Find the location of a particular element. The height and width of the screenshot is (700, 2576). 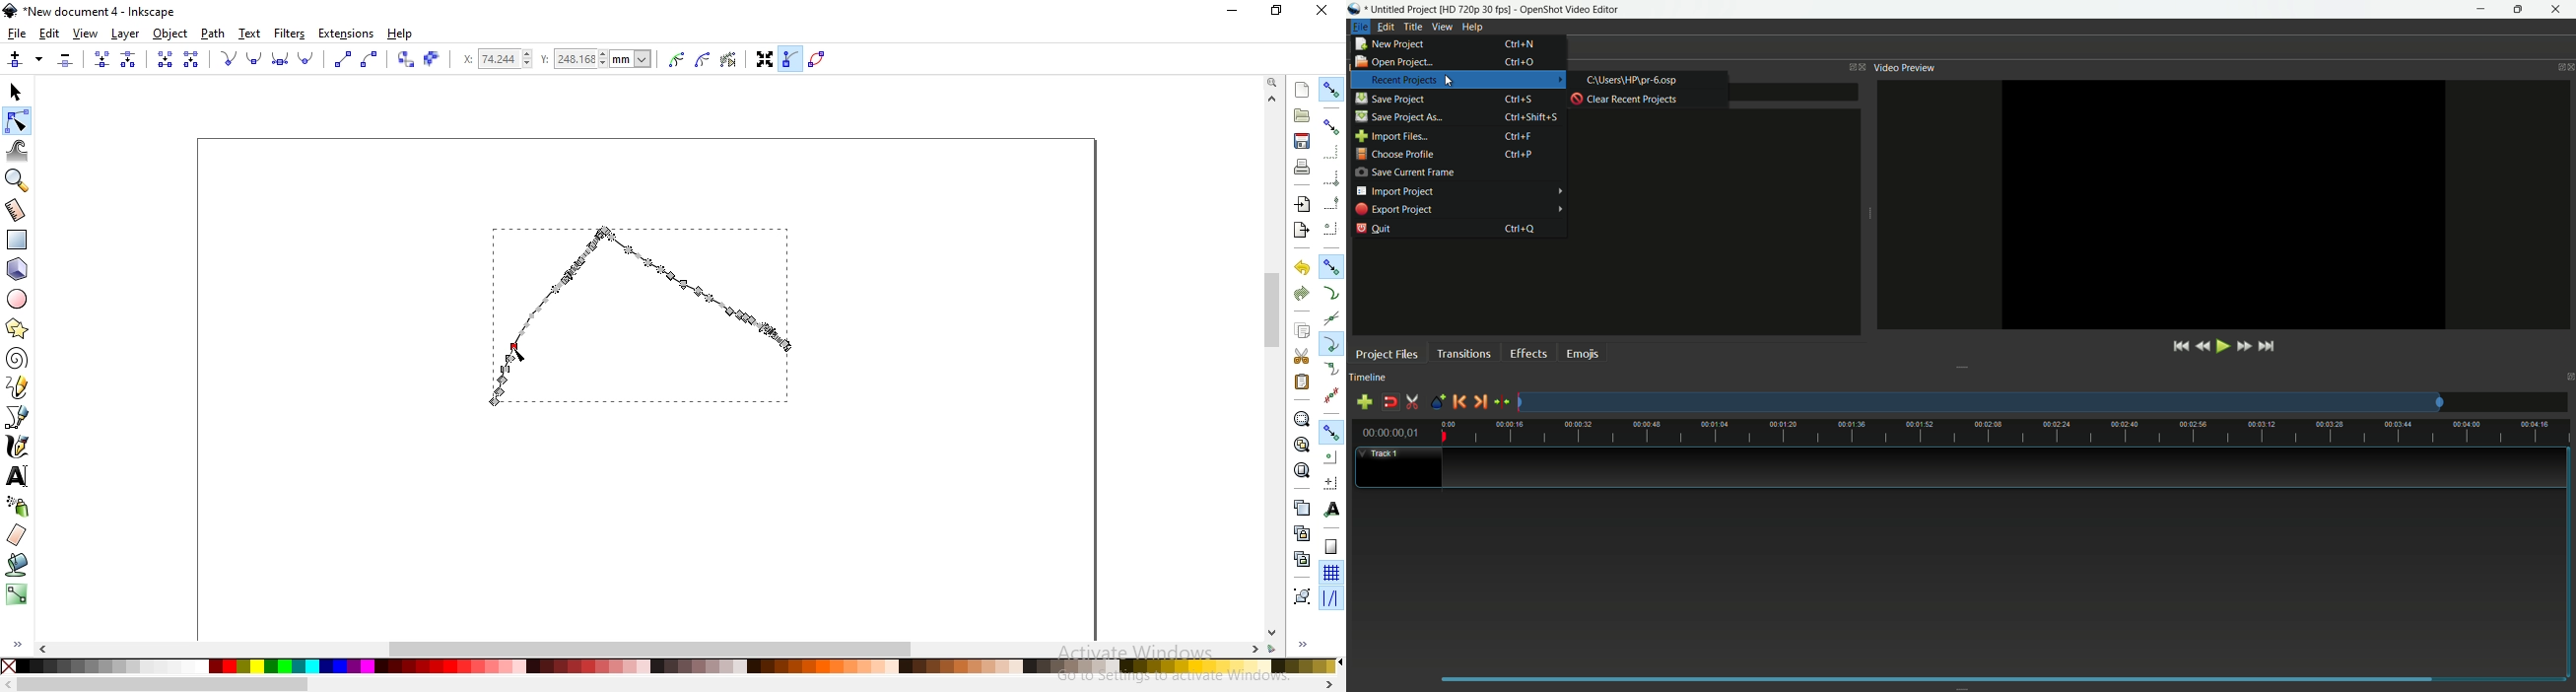

close is located at coordinates (1863, 67).